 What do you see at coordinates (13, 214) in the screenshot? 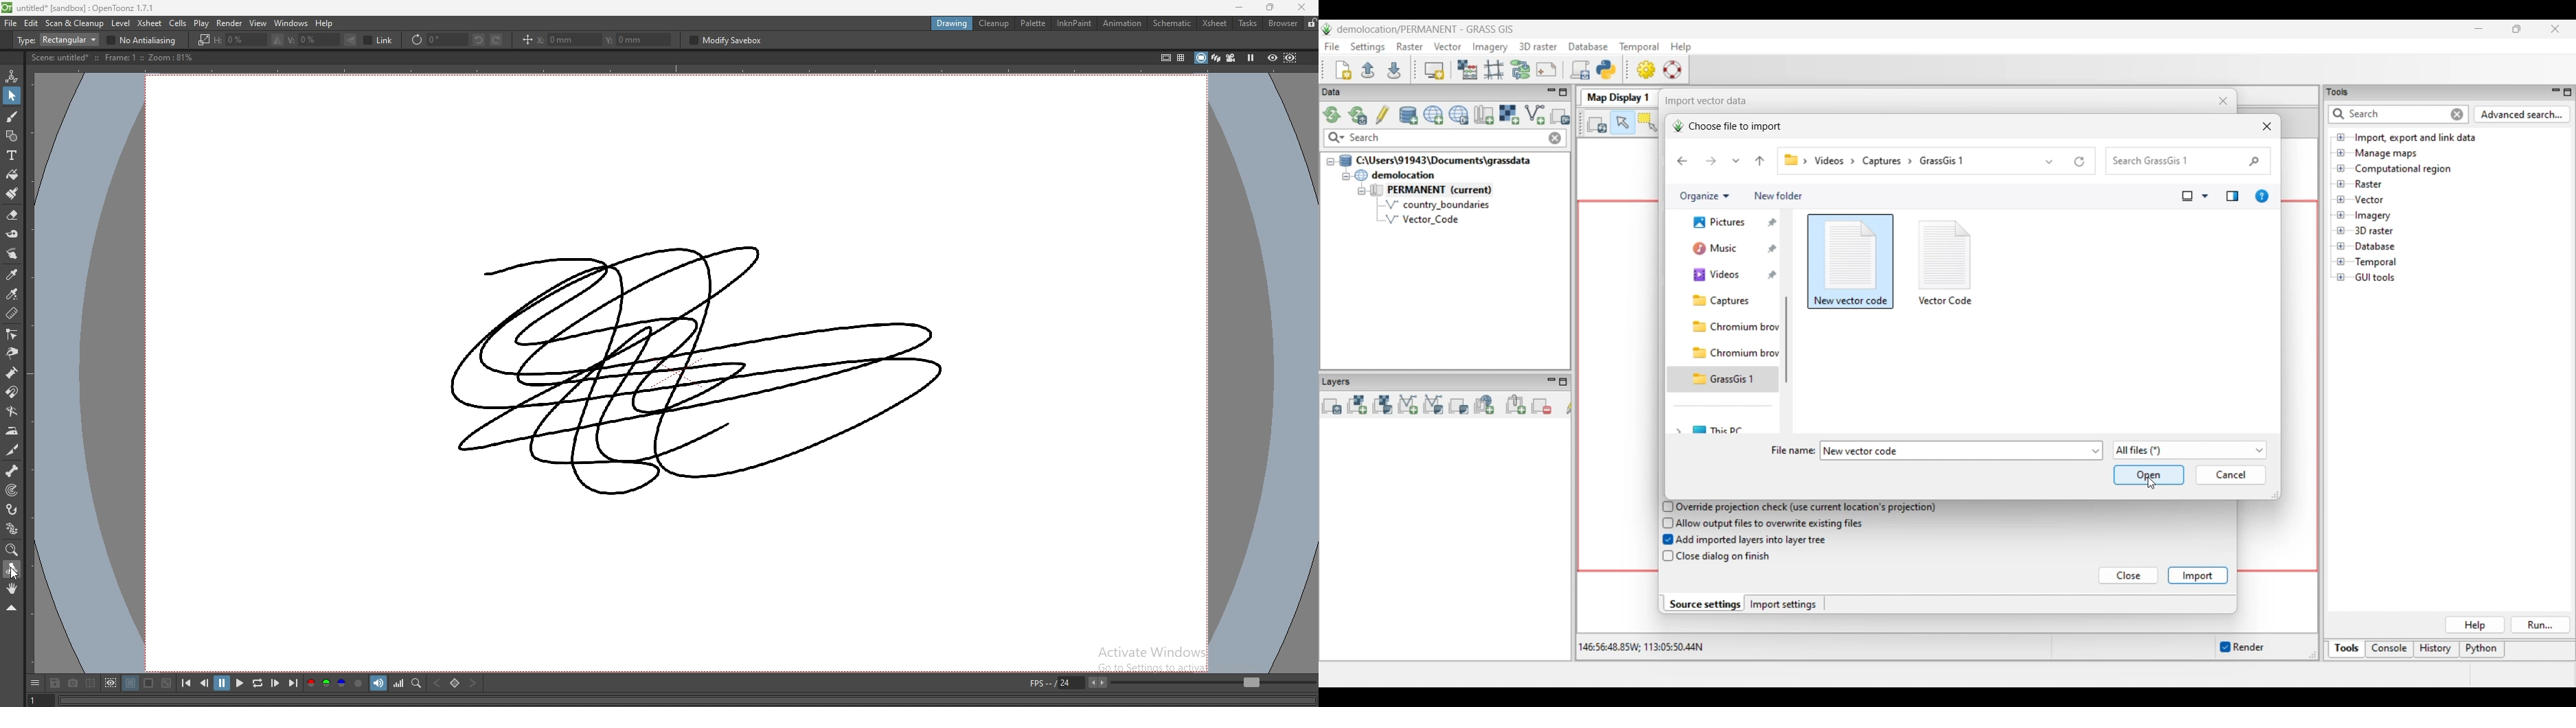
I see `erase tool` at bounding box center [13, 214].